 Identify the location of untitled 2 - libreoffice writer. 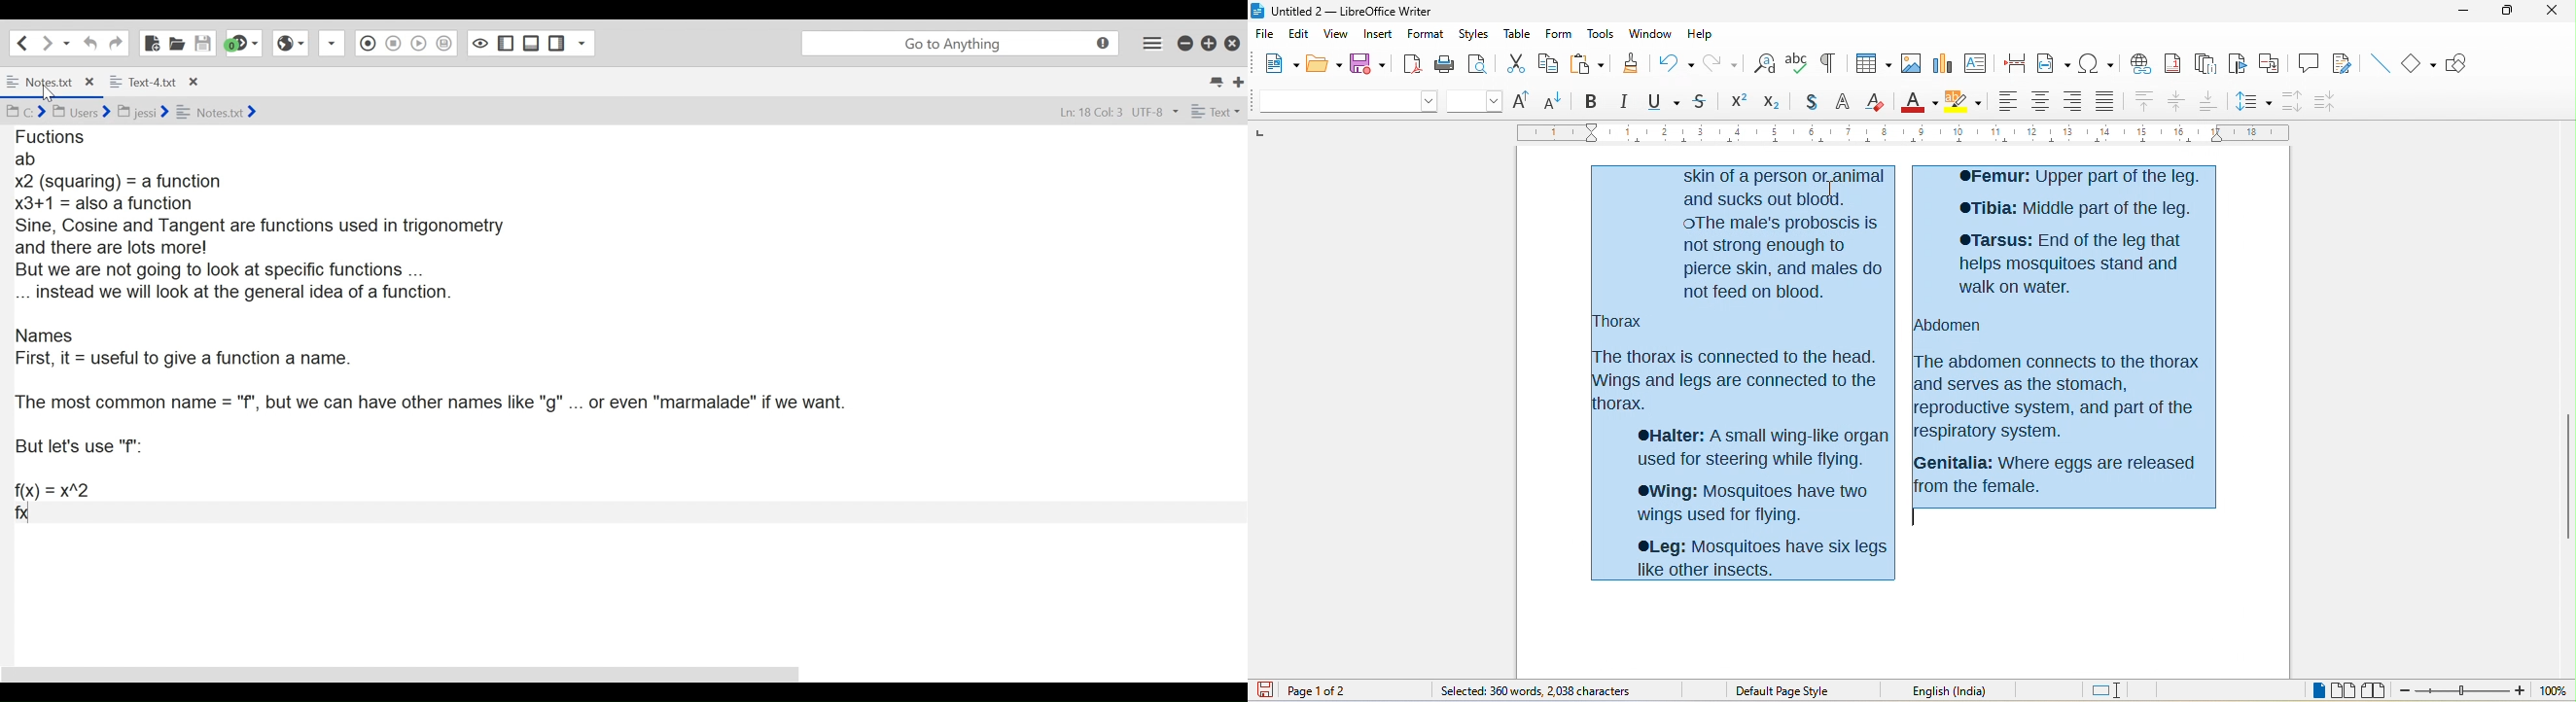
(1345, 10).